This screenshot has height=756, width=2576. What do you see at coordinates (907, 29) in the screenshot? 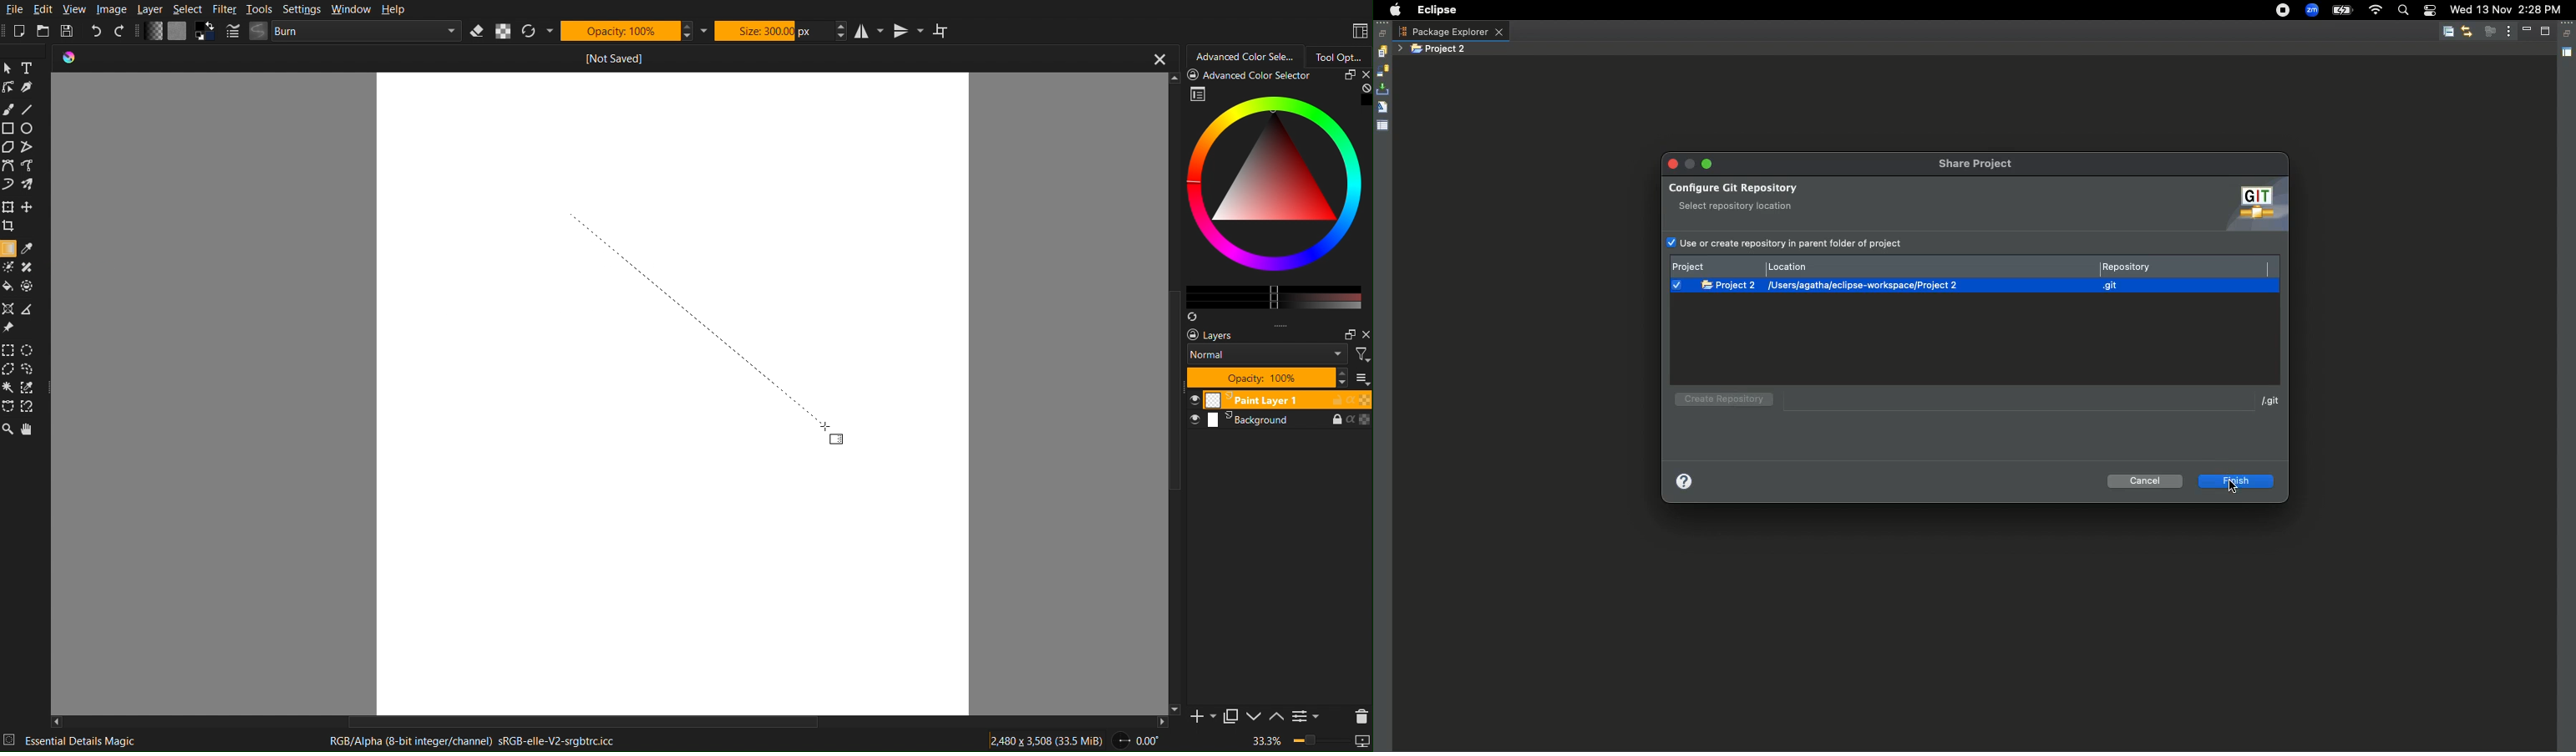
I see `Vertical Mirror` at bounding box center [907, 29].